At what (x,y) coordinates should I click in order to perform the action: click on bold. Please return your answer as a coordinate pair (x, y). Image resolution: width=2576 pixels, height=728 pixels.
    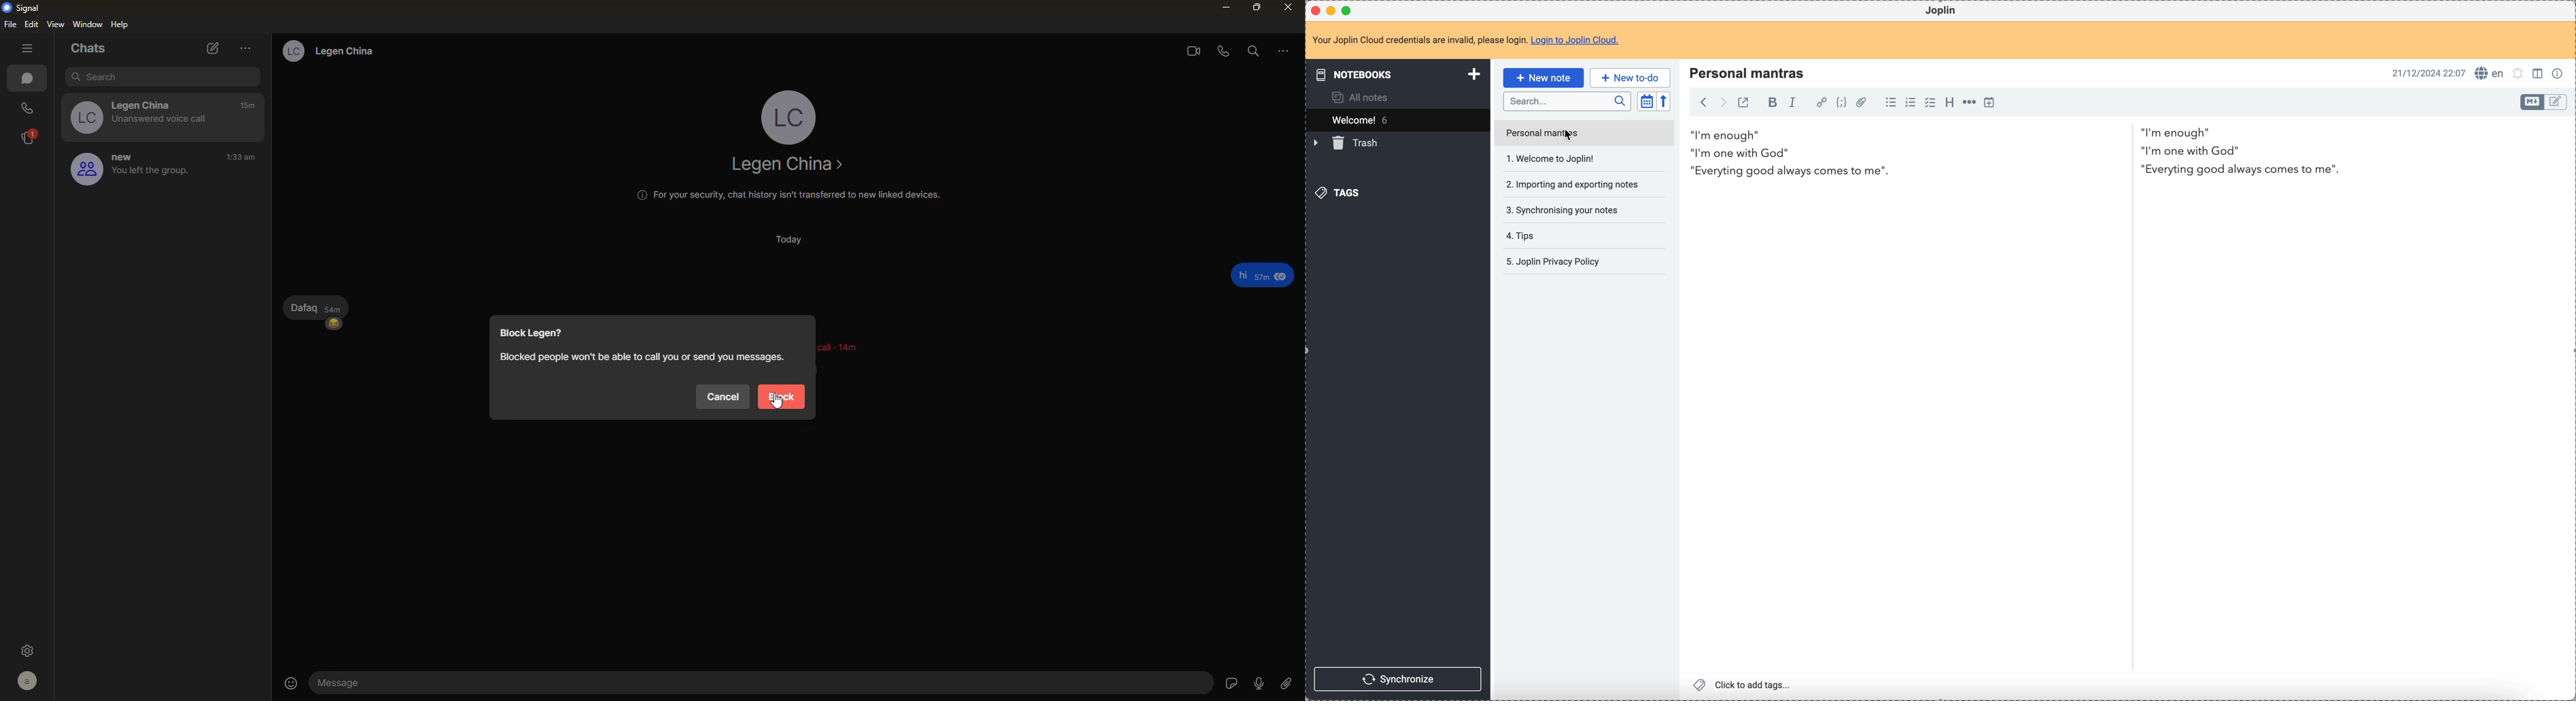
    Looking at the image, I should click on (1772, 103).